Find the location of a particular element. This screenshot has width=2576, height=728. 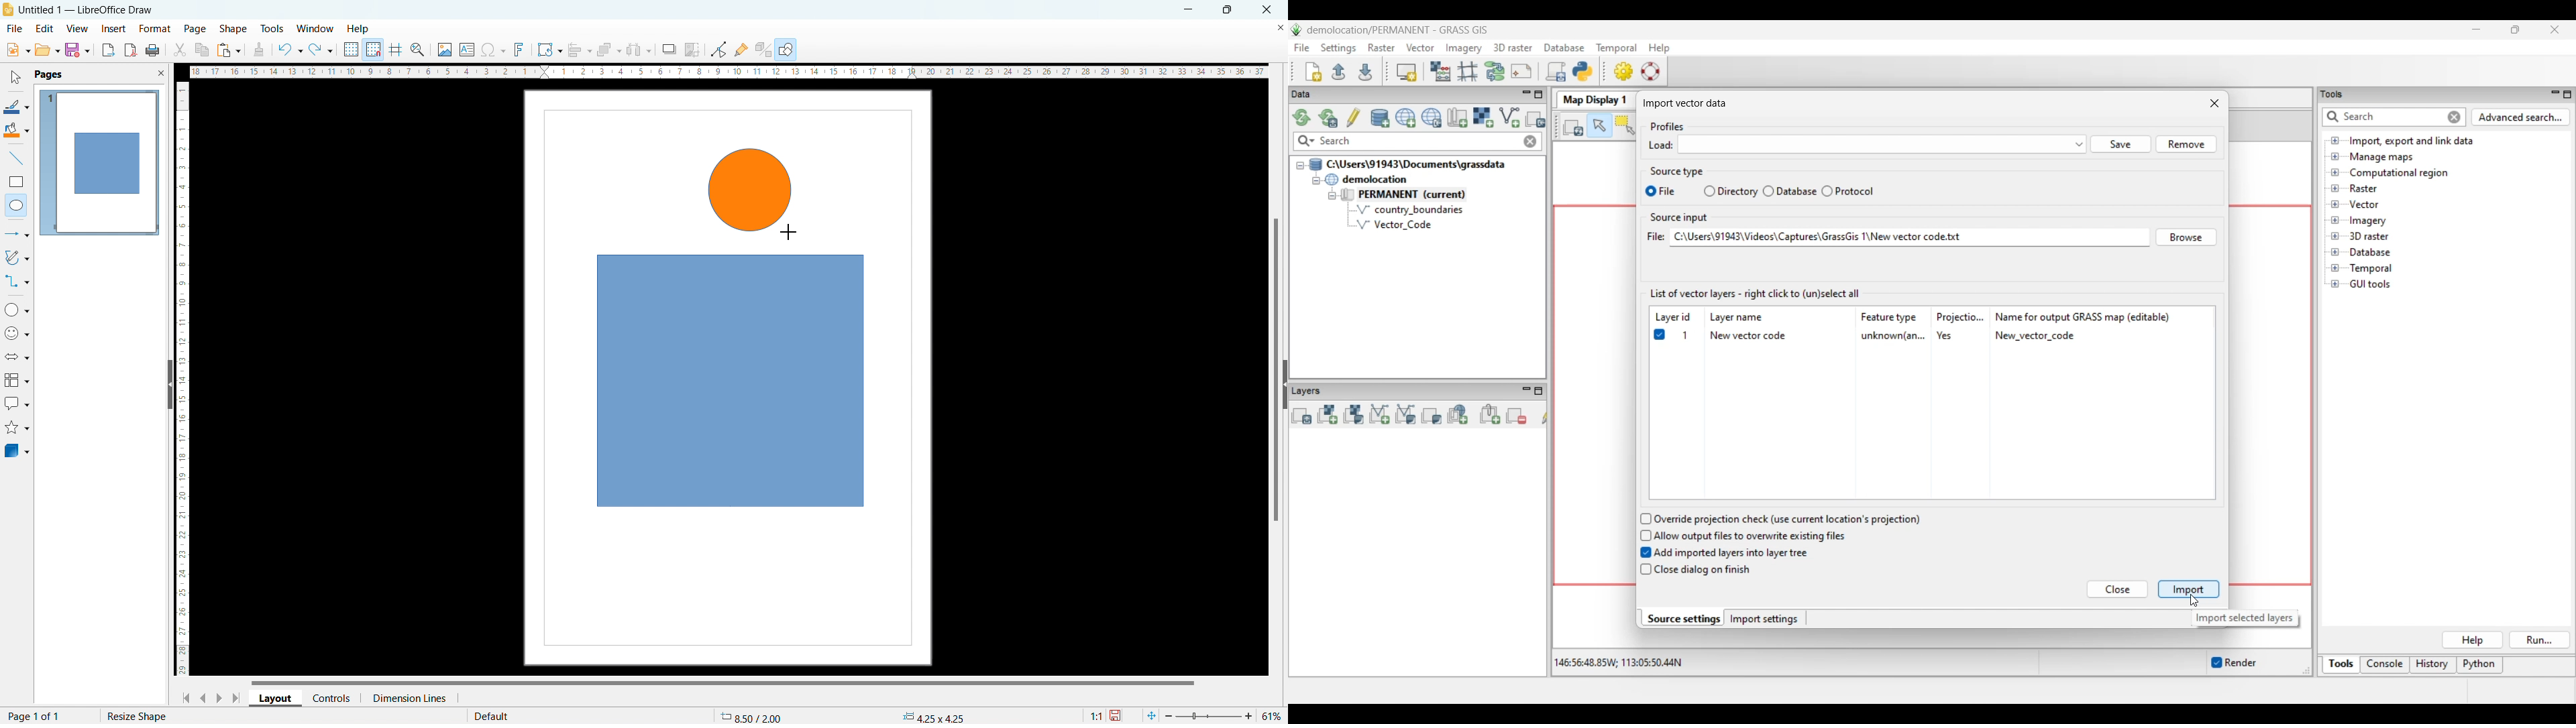

expand pane is located at coordinates (1284, 385).